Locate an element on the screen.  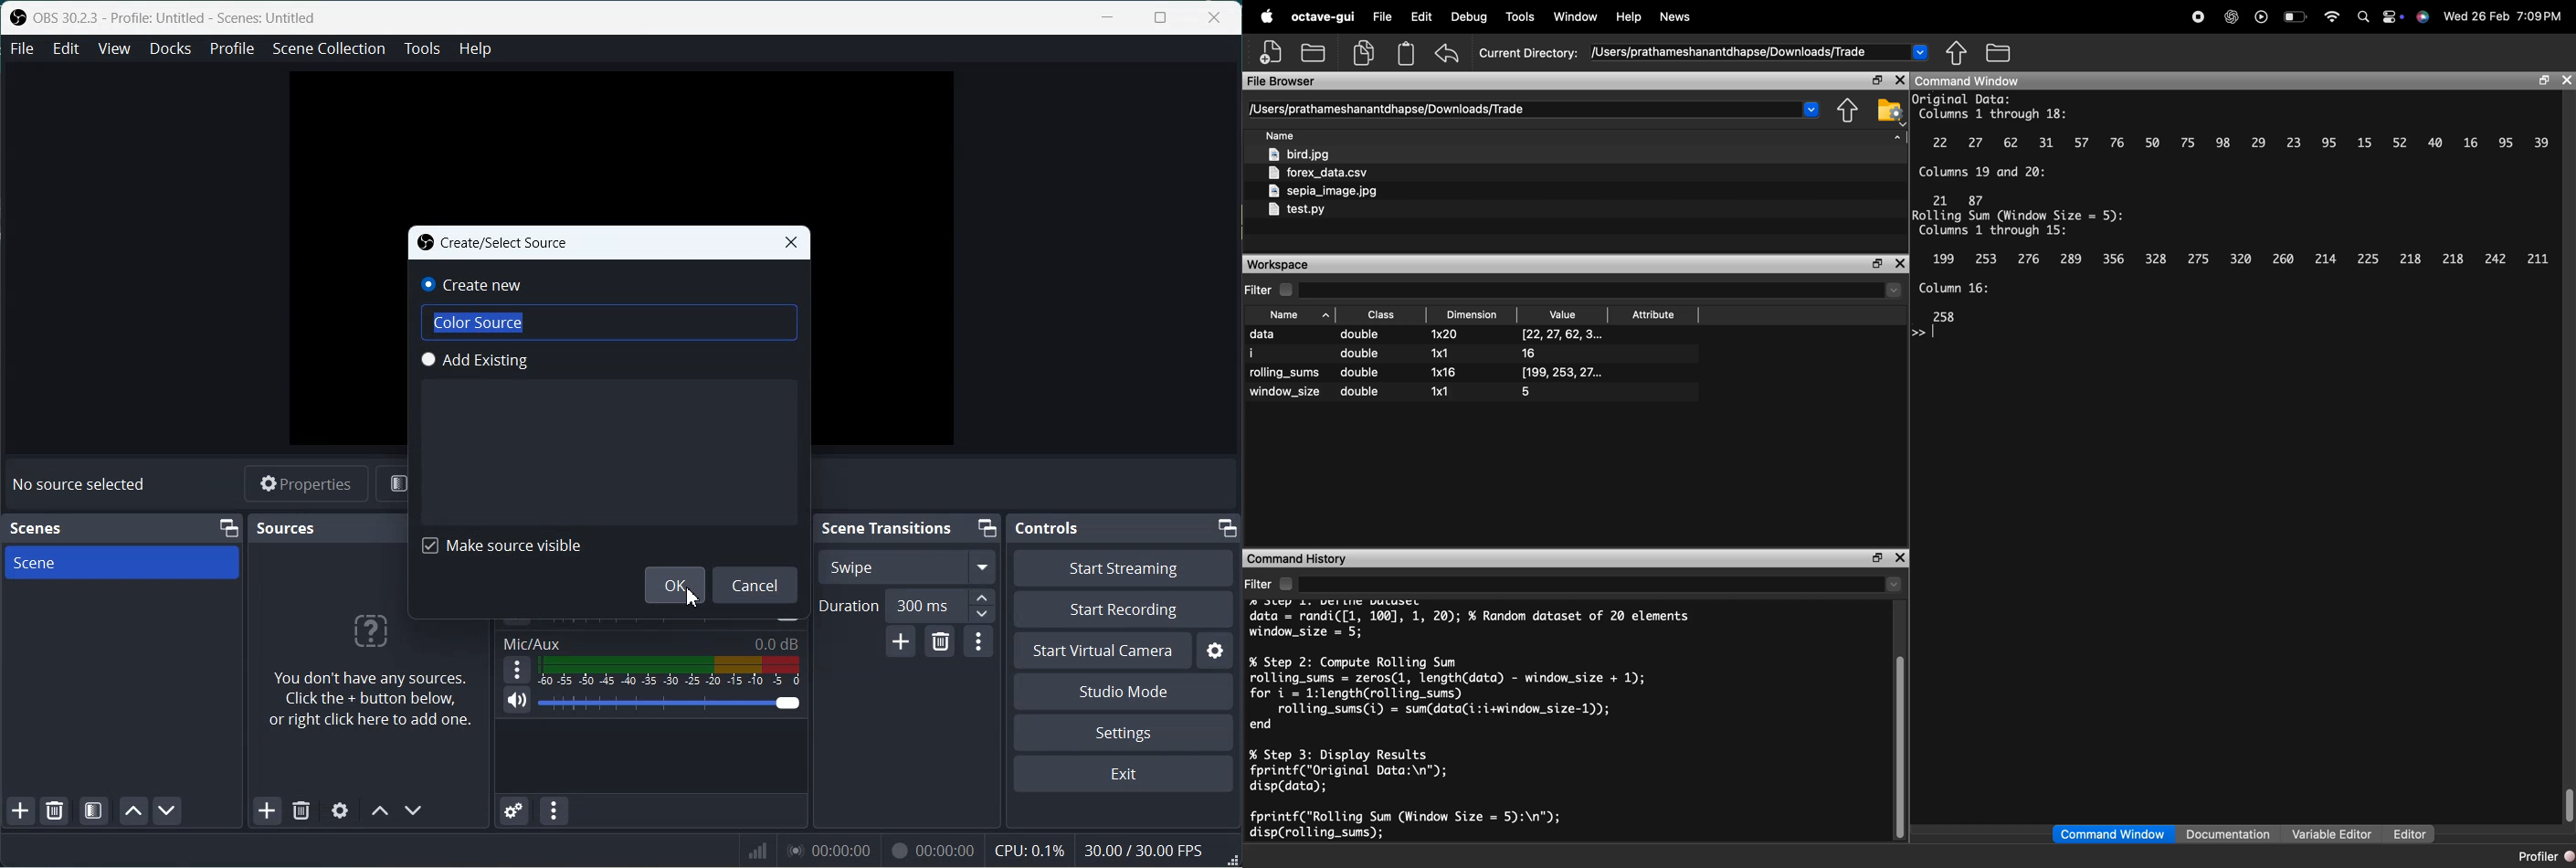
Start Virtual Camera is located at coordinates (1102, 651).